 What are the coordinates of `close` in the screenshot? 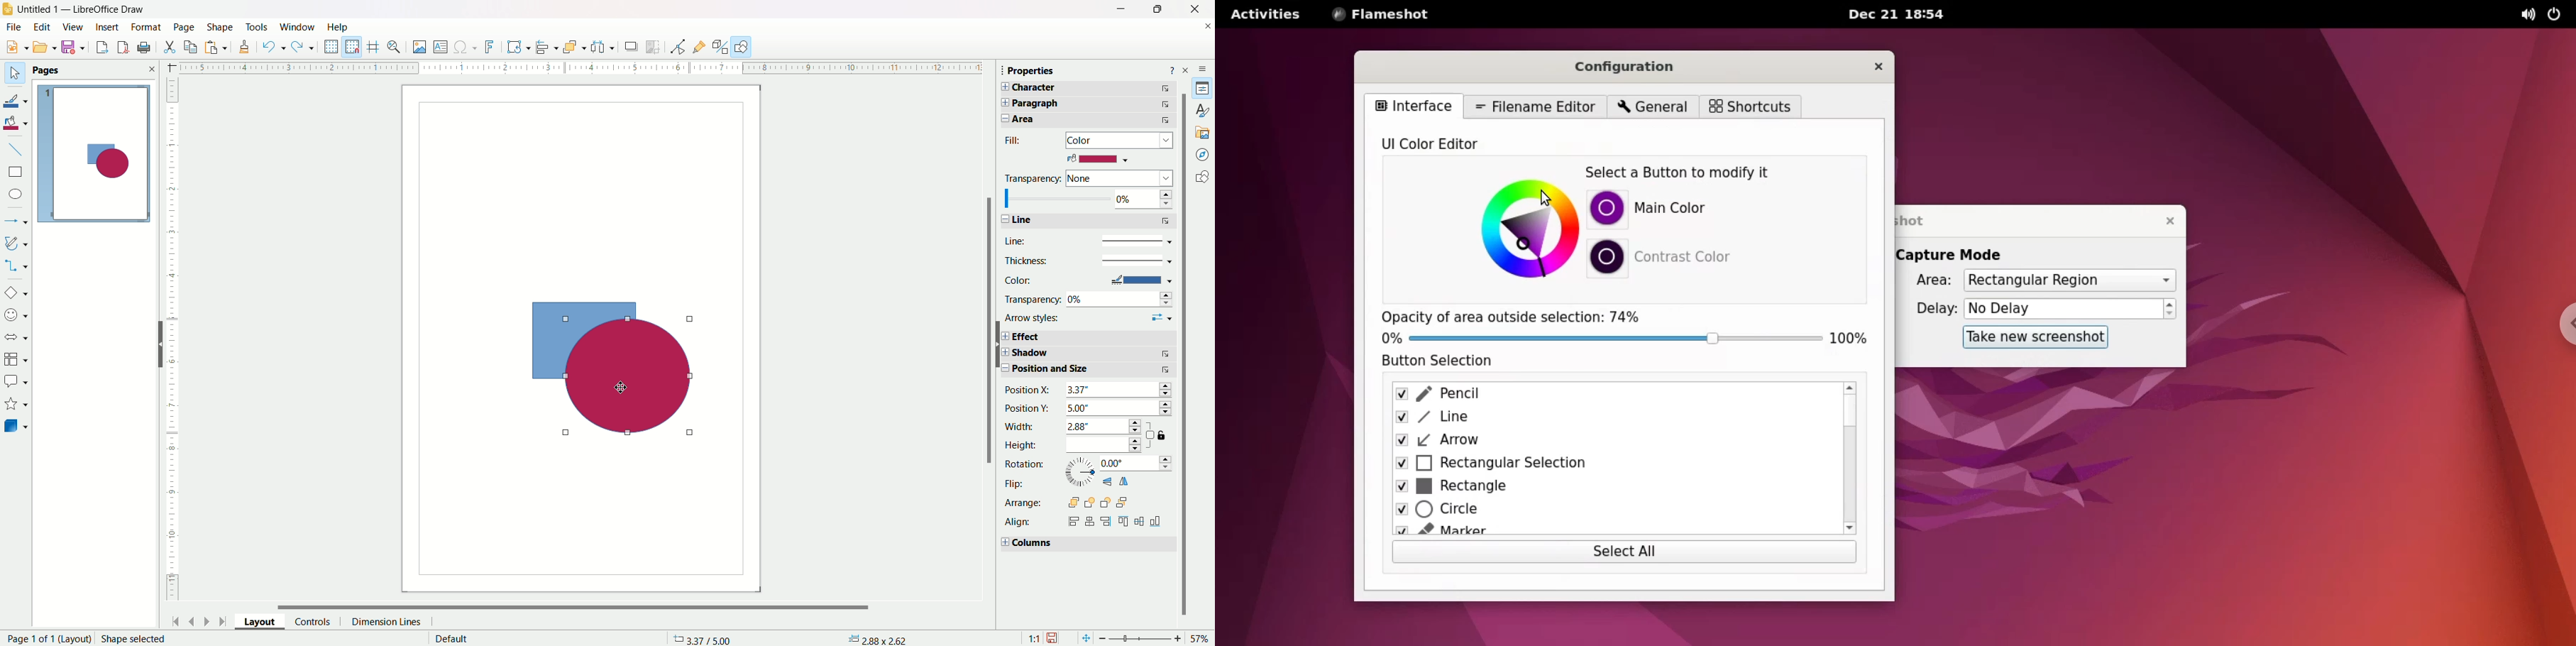 It's located at (1205, 29).